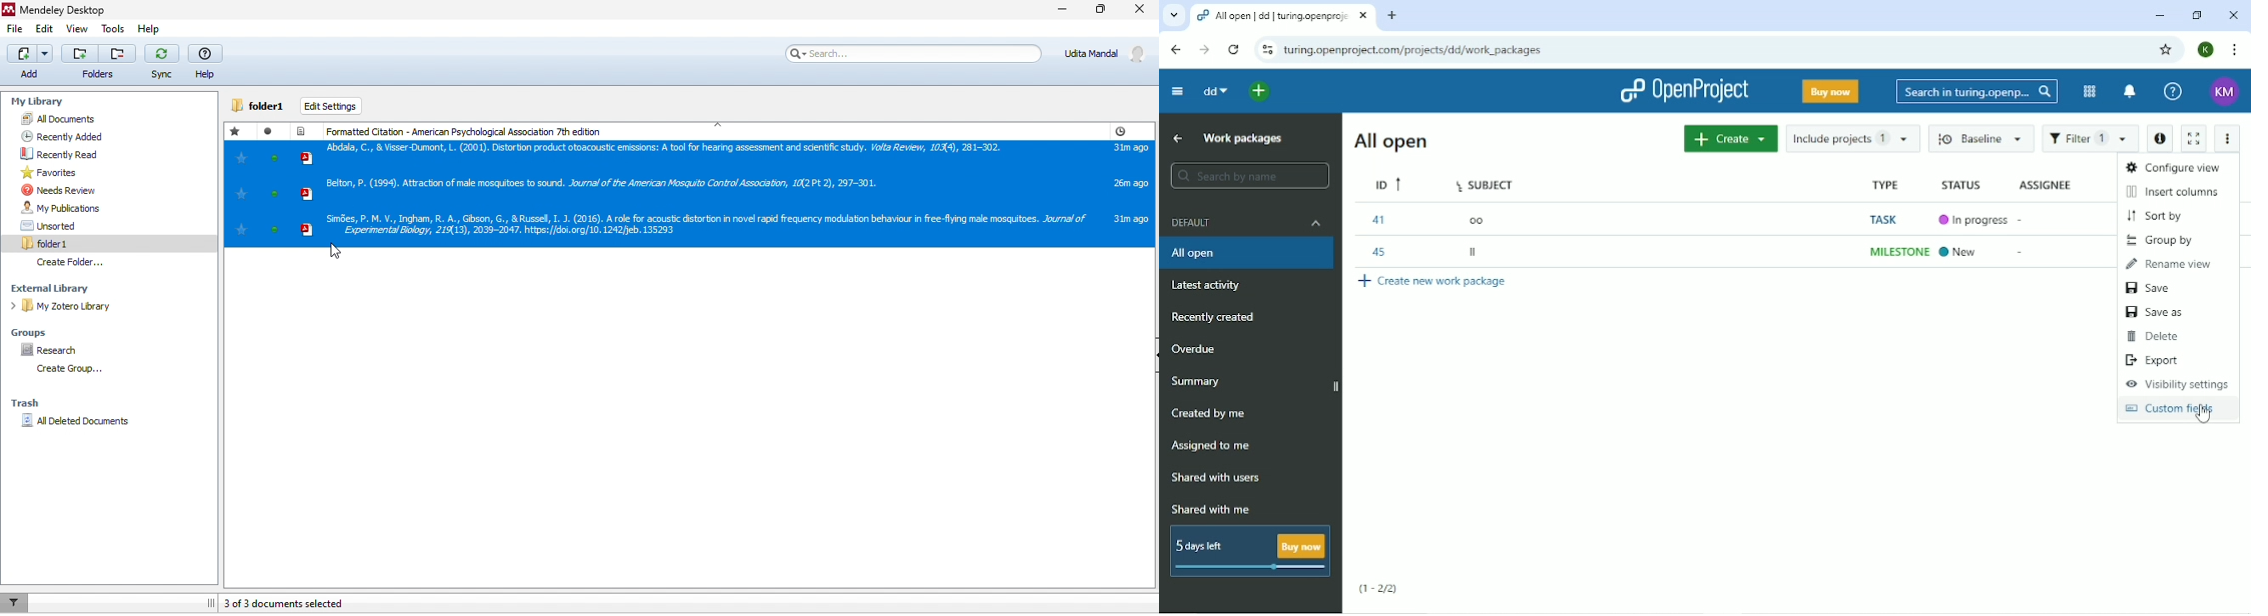 The width and height of the screenshot is (2268, 616). What do you see at coordinates (1898, 252) in the screenshot?
I see `MILESTONE` at bounding box center [1898, 252].